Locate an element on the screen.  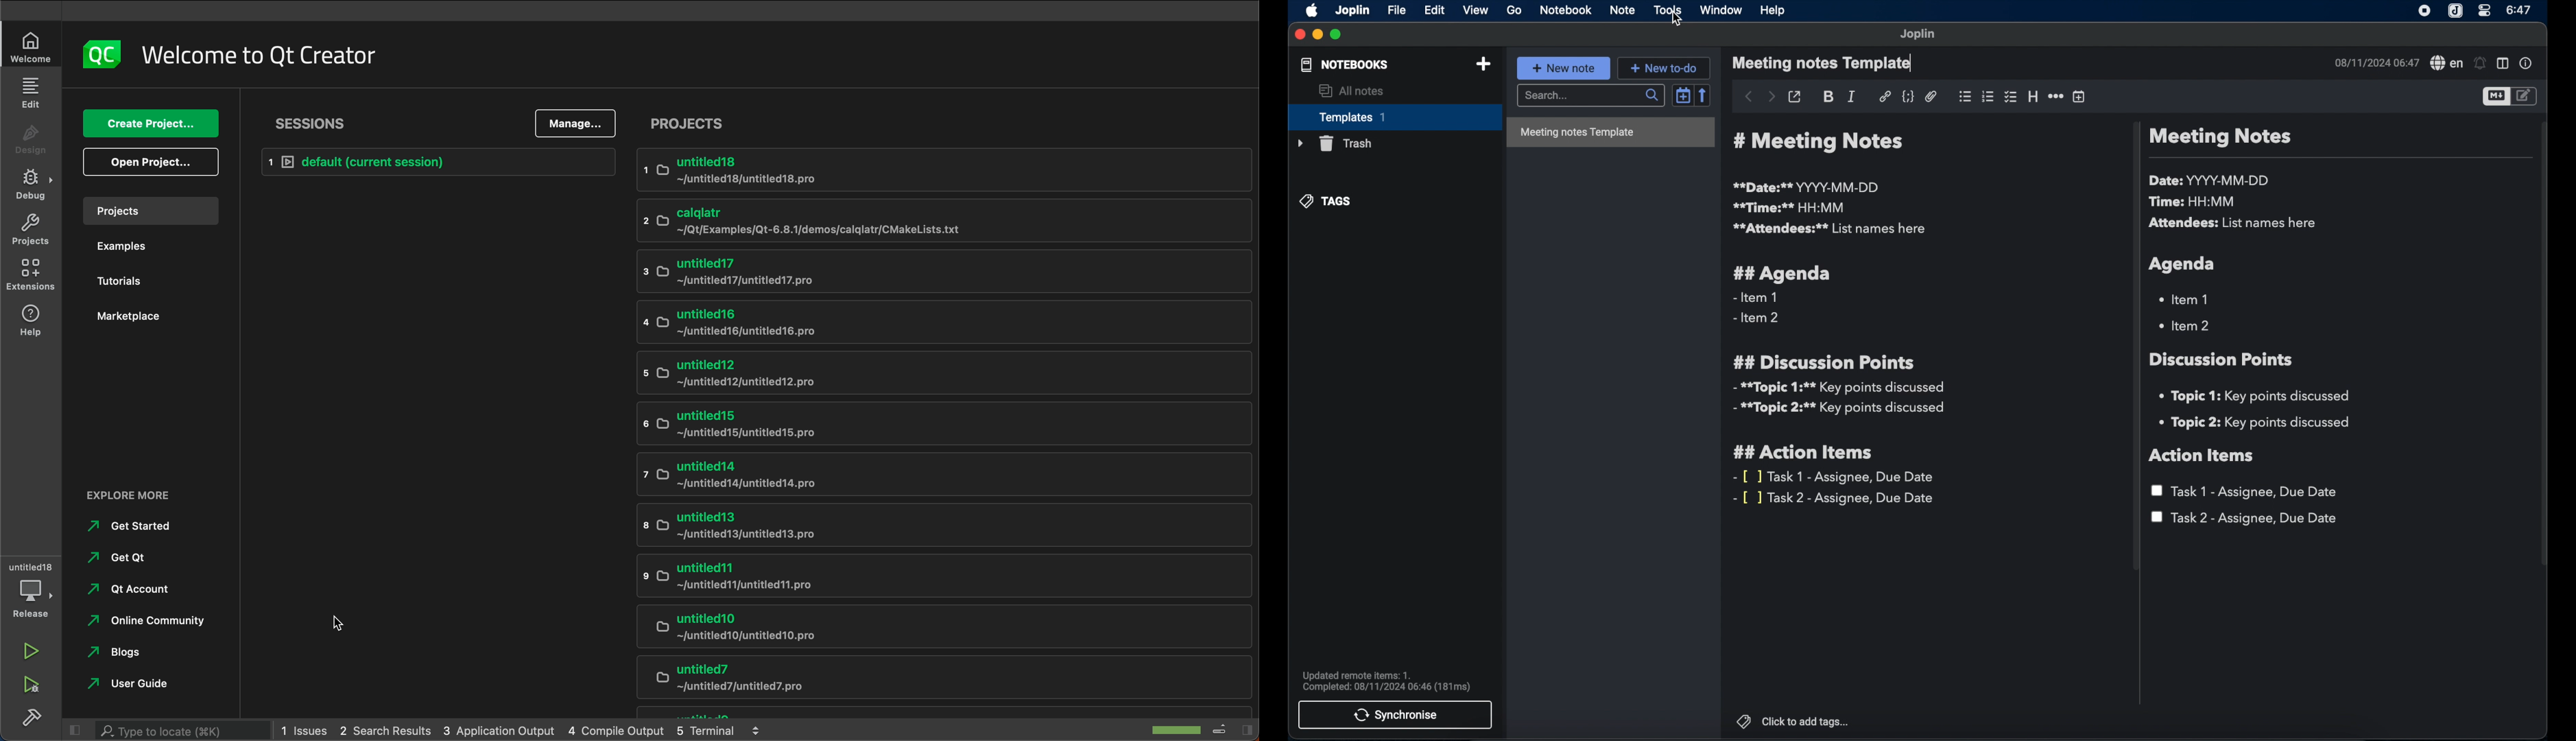
edit is located at coordinates (1434, 10).